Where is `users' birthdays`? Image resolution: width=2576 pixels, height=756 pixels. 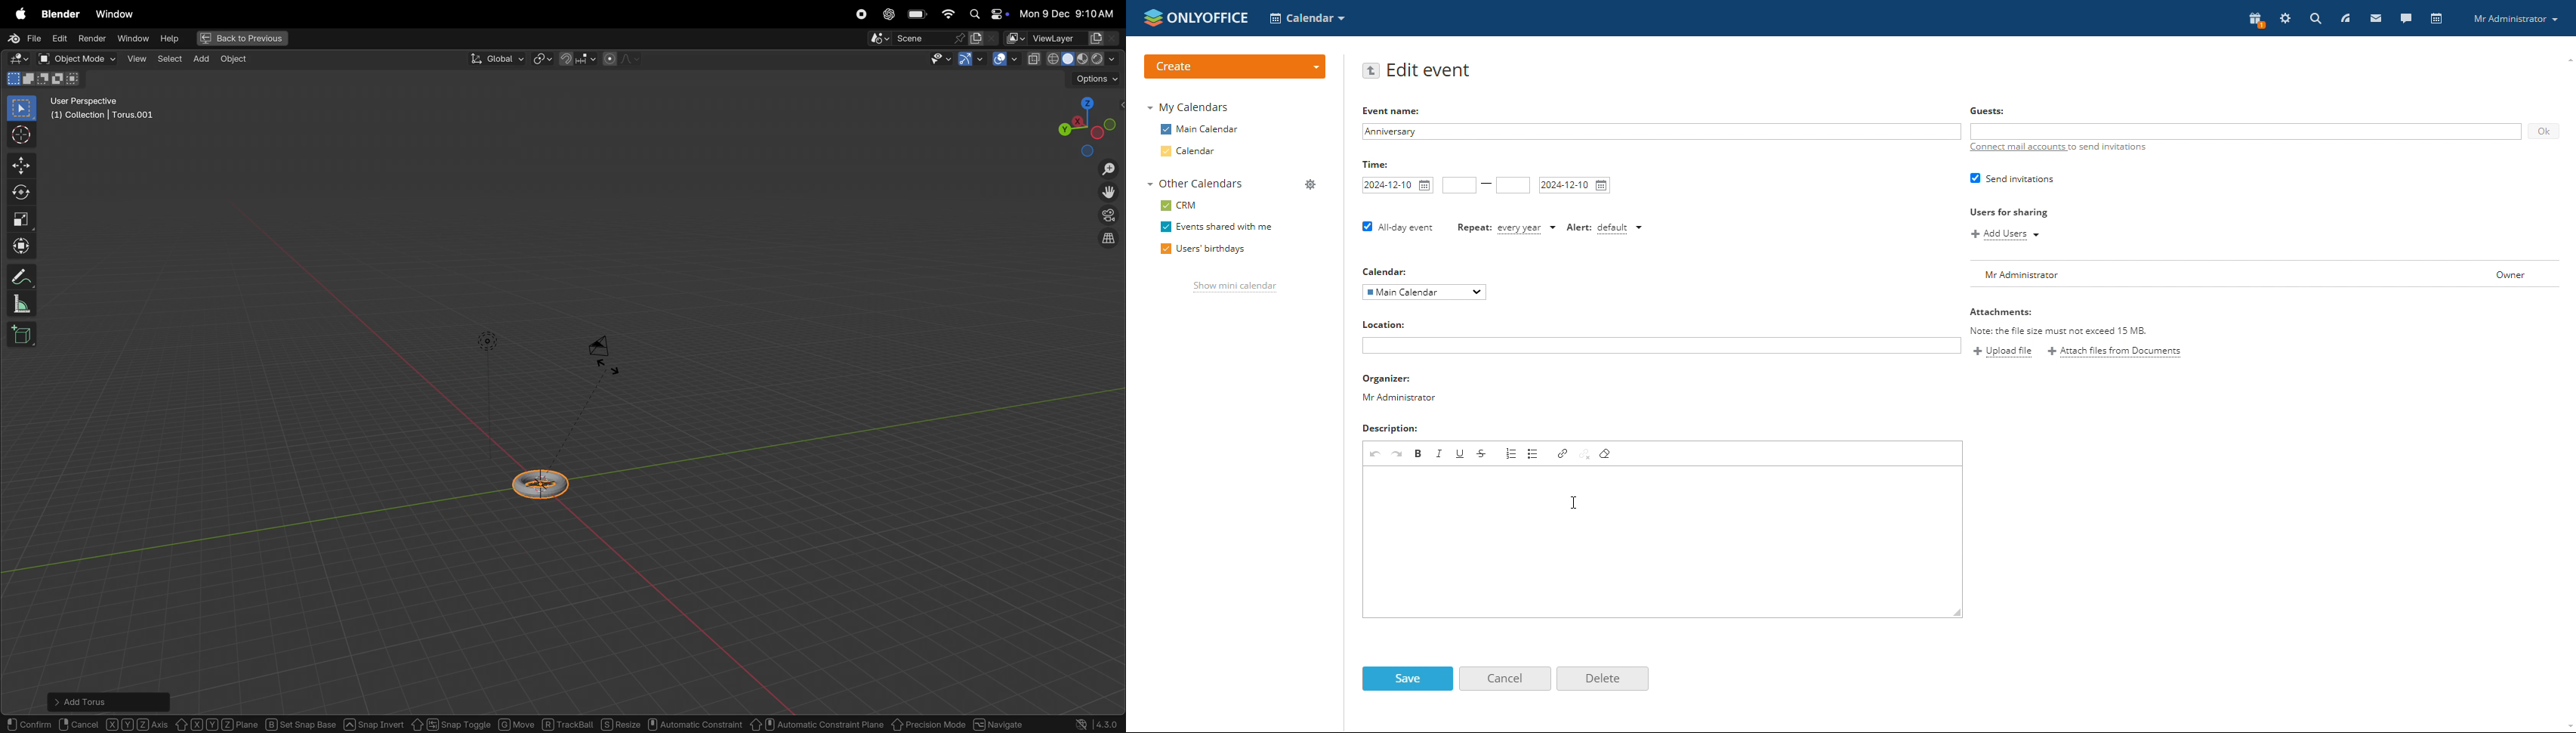
users' birthdays is located at coordinates (1202, 250).